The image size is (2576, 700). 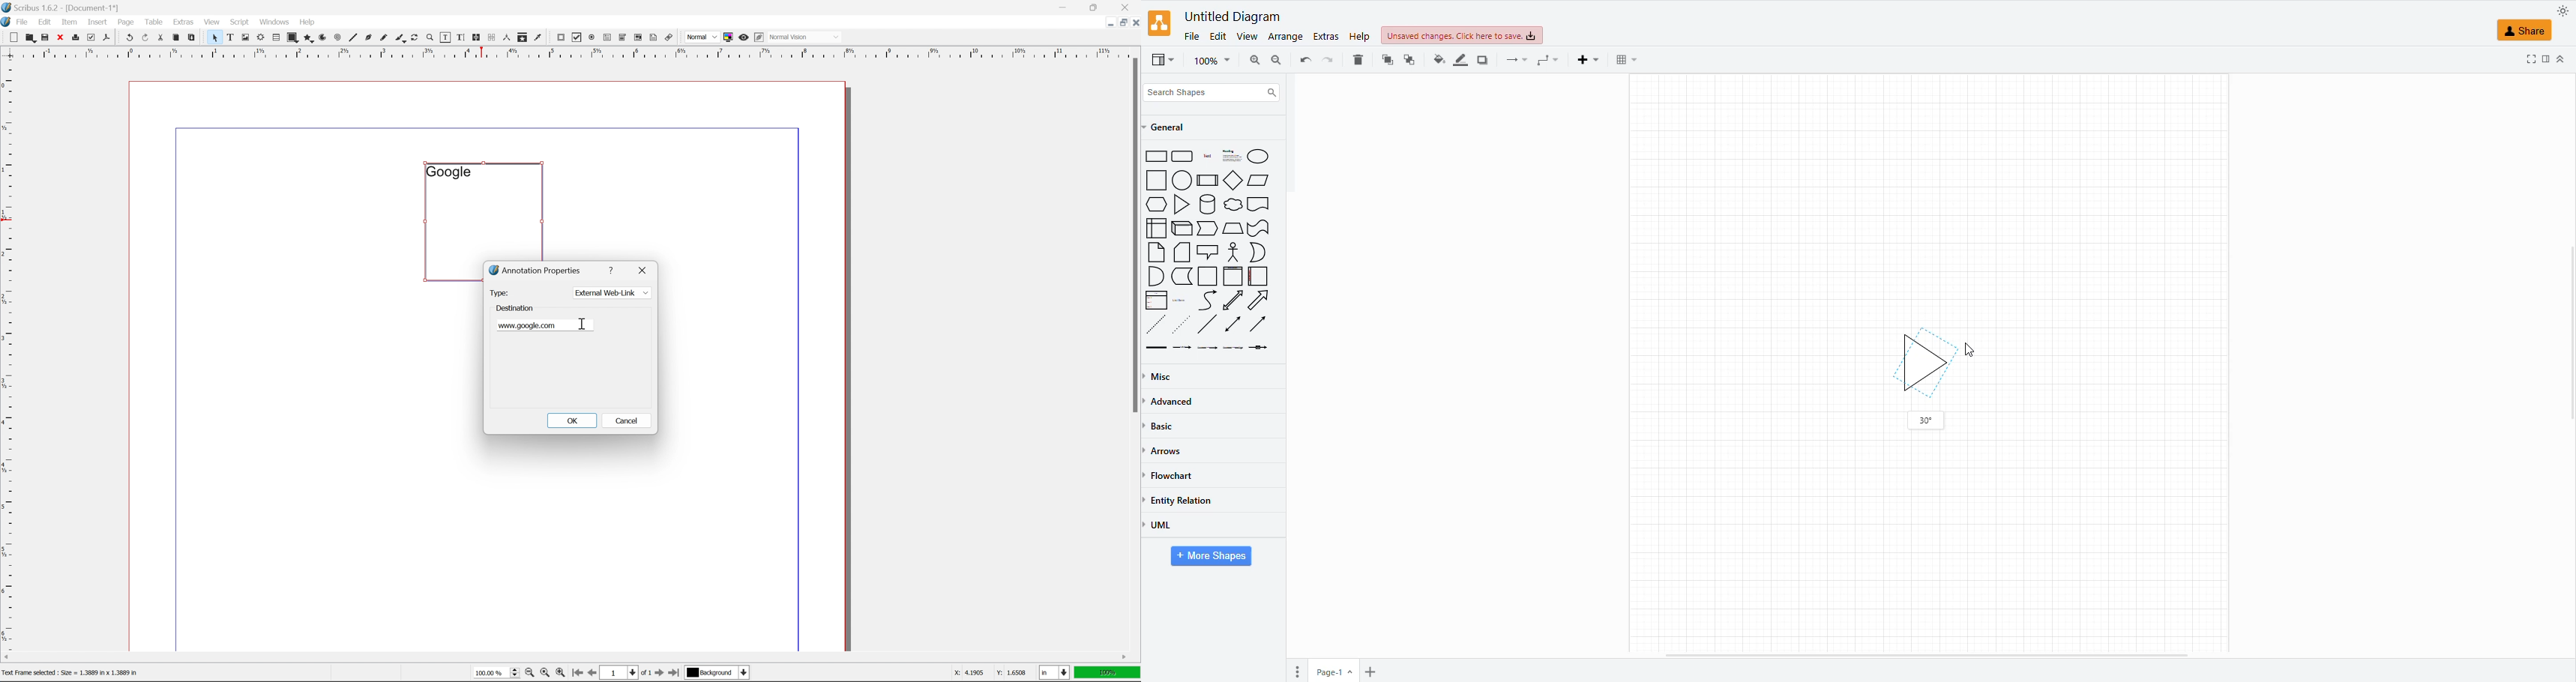 What do you see at coordinates (97, 21) in the screenshot?
I see `insert` at bounding box center [97, 21].